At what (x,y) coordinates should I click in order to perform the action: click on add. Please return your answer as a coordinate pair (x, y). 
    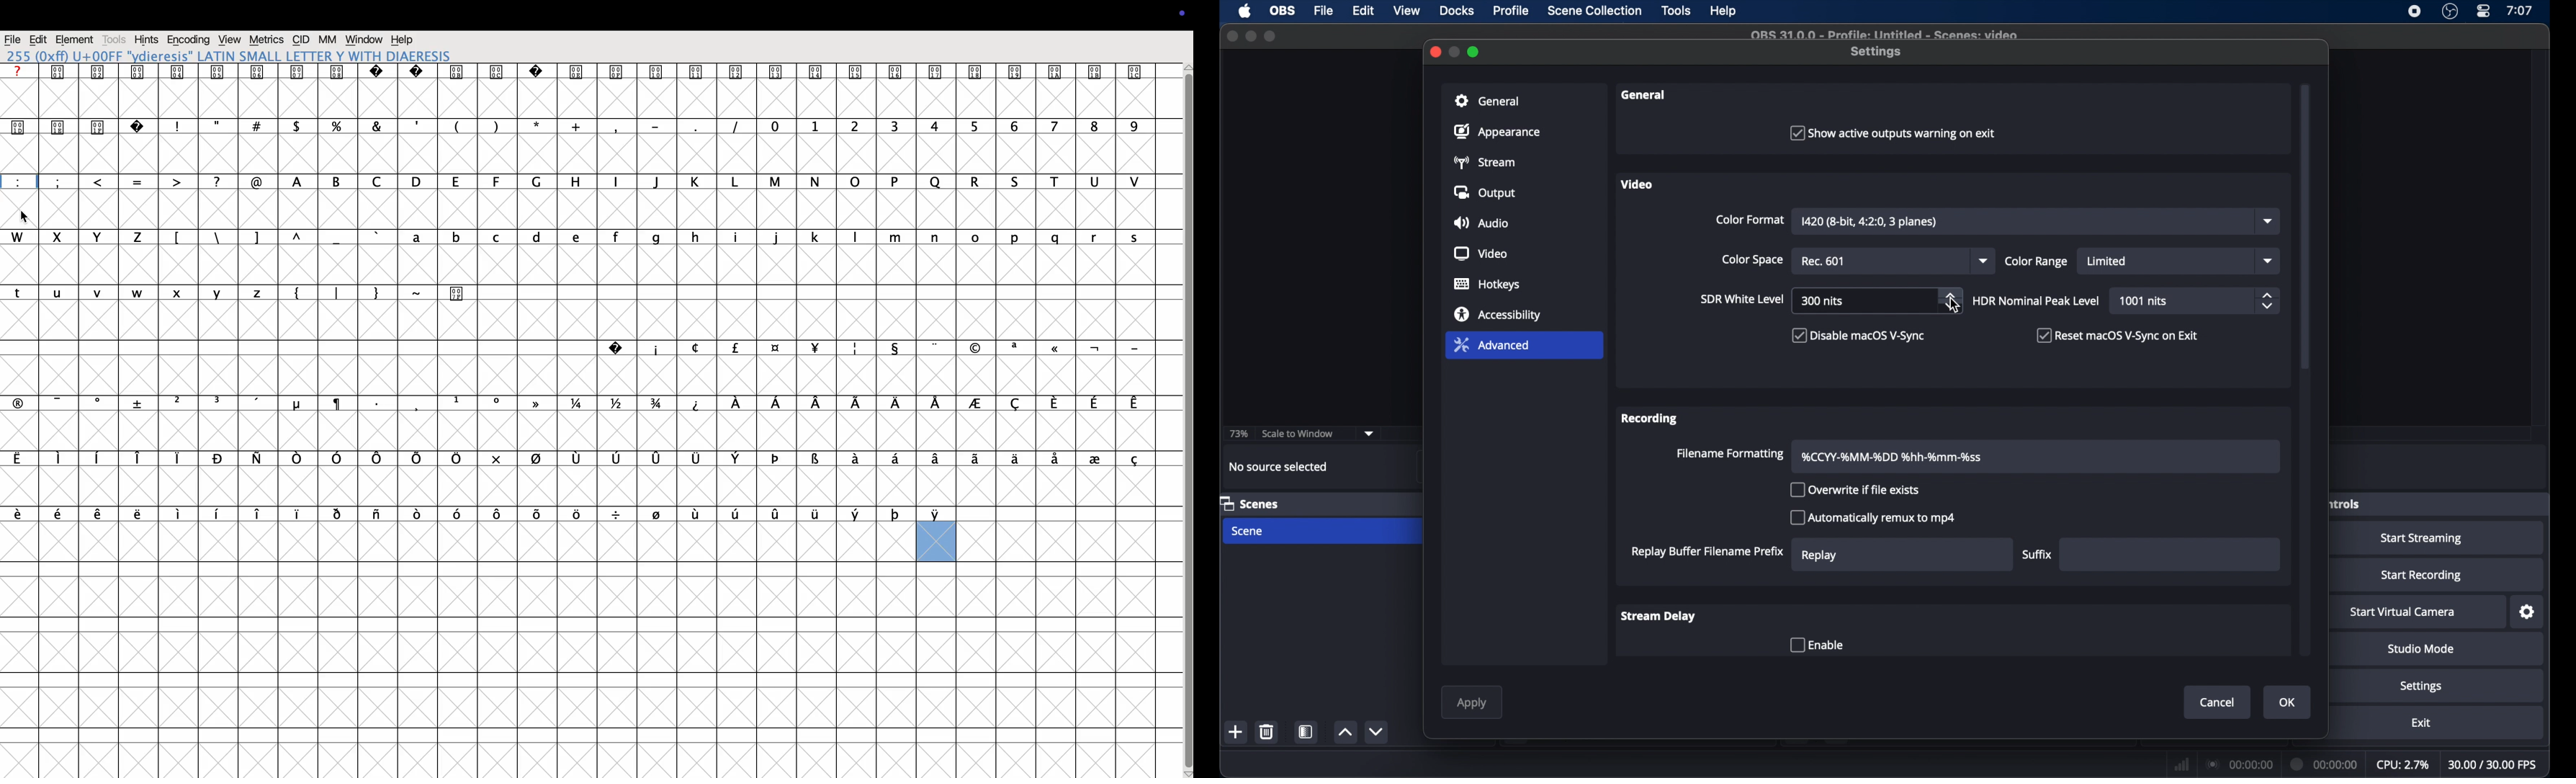
    Looking at the image, I should click on (1236, 733).